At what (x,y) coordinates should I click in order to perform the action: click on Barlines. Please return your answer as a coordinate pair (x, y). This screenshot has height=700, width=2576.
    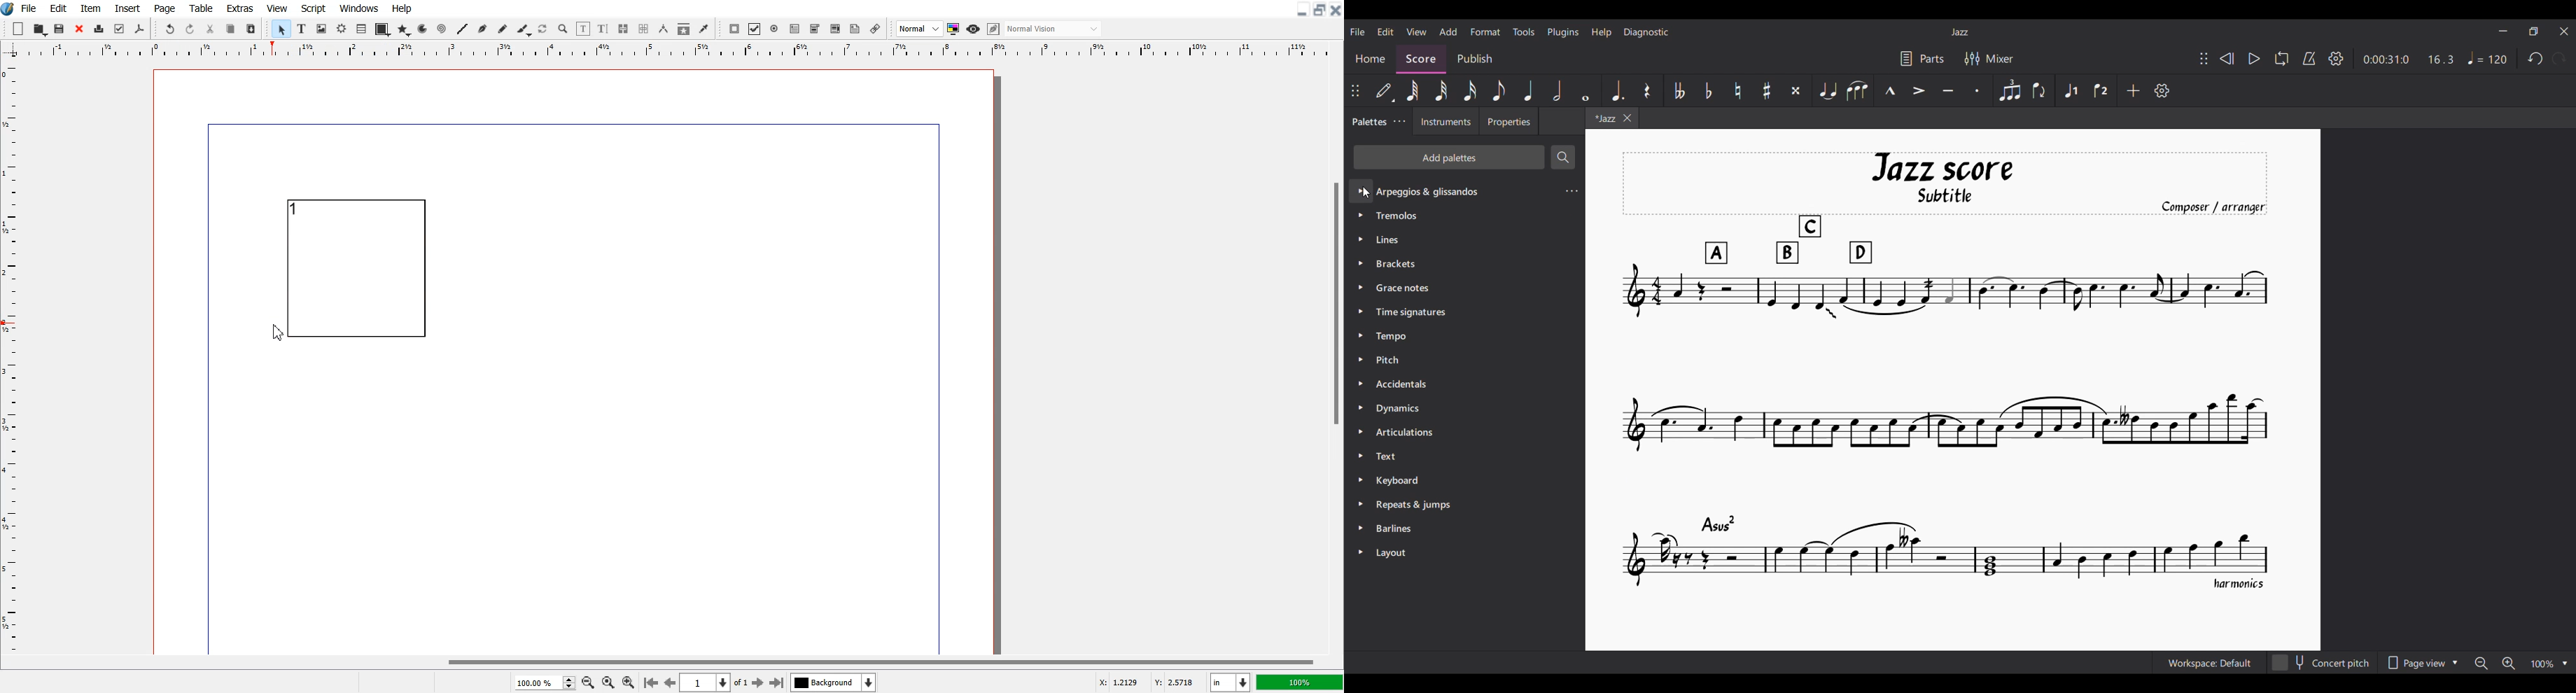
    Looking at the image, I should click on (1395, 527).